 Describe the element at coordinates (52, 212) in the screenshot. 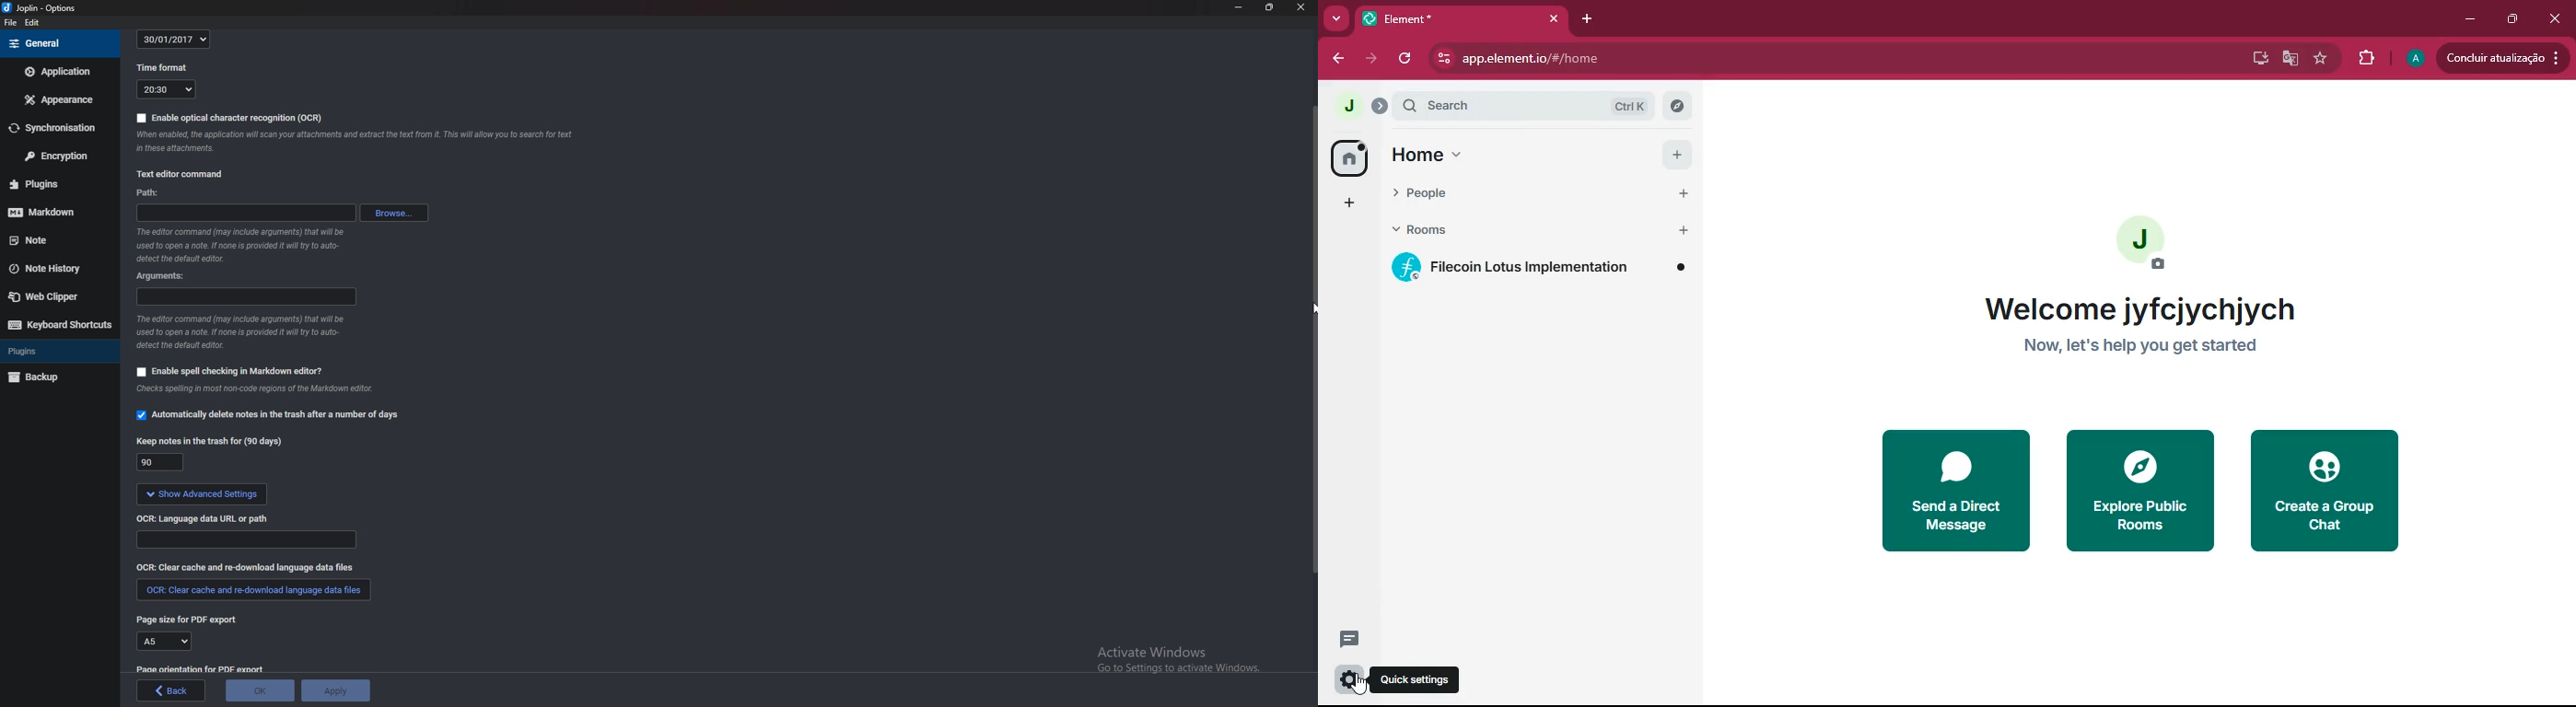

I see `Mark down` at that location.